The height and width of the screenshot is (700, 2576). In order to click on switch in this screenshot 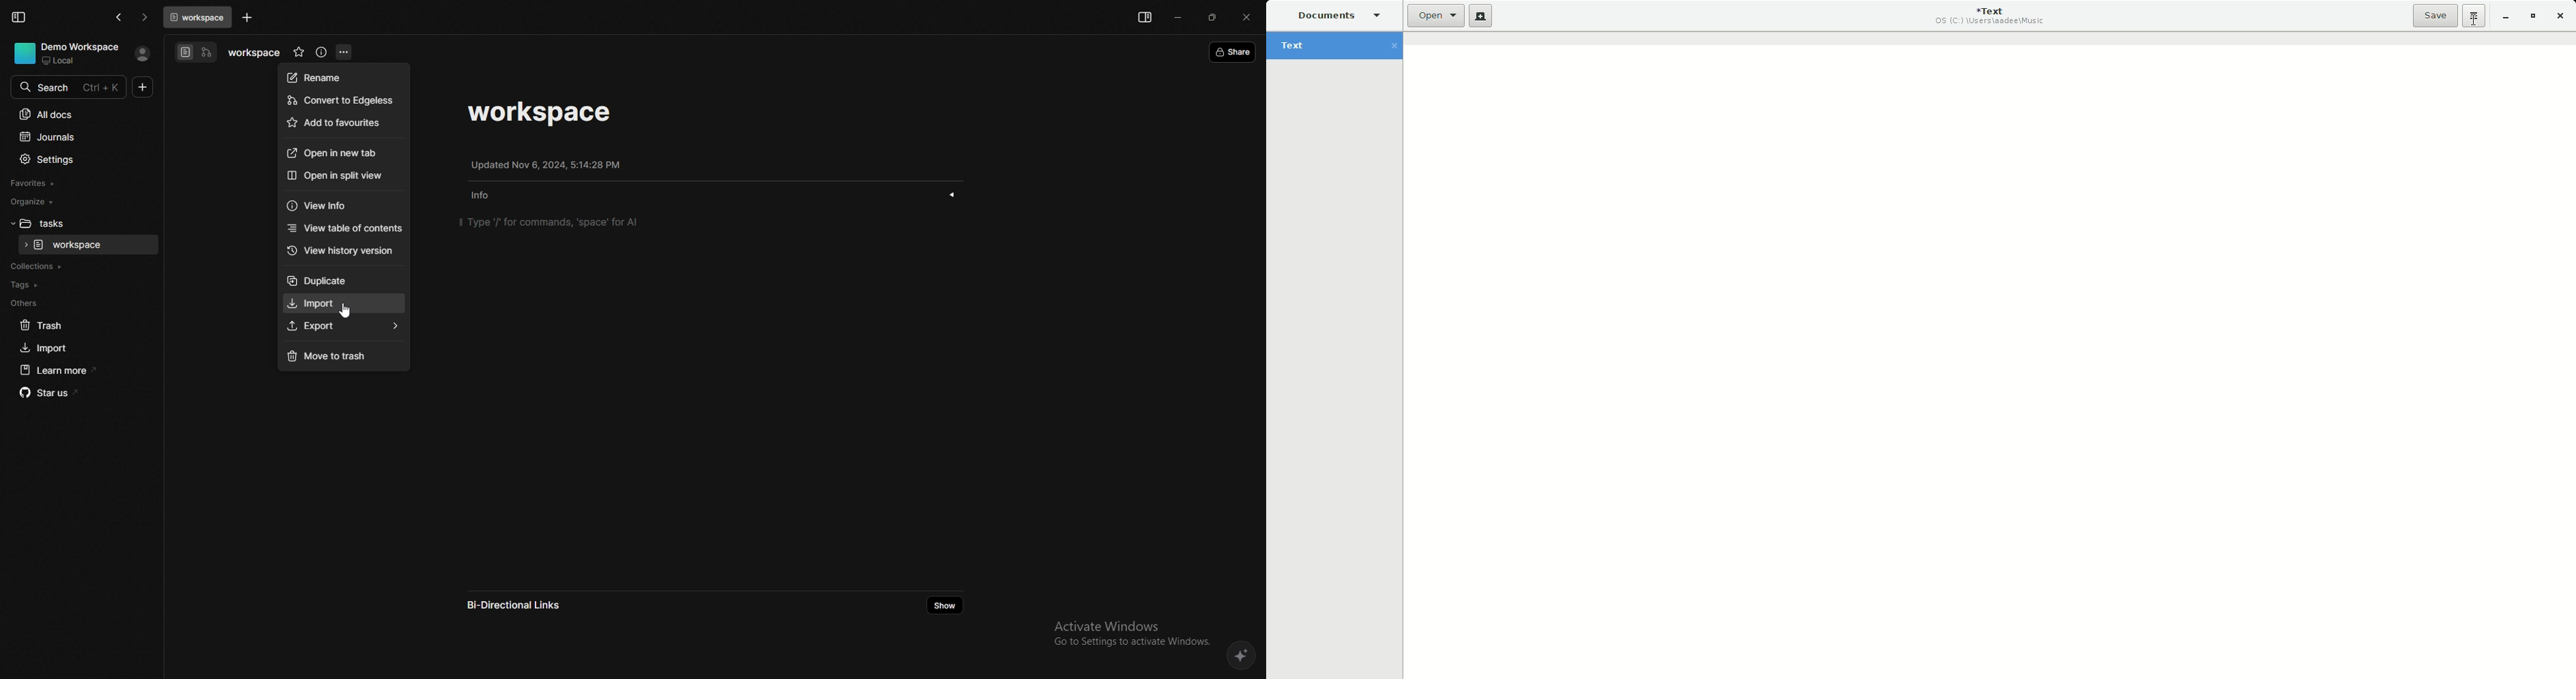, I will do `click(197, 53)`.